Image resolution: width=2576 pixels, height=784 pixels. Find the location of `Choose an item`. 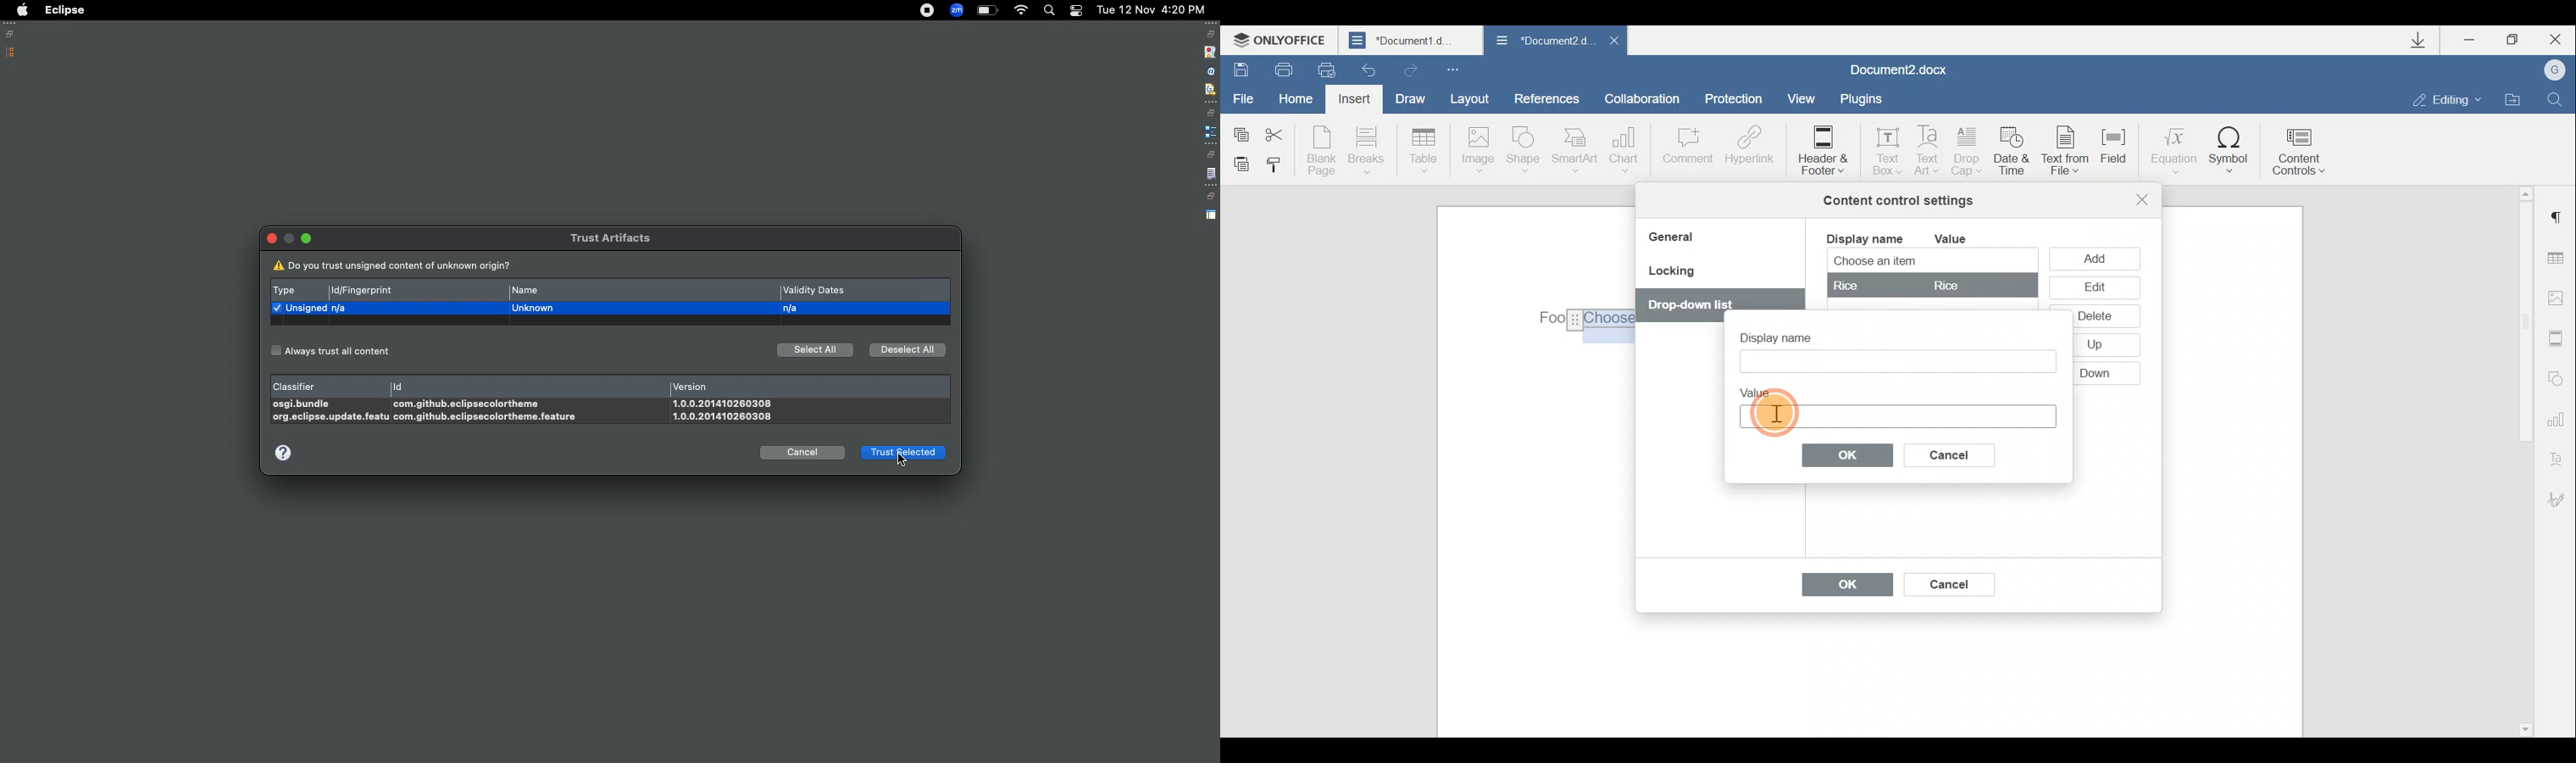

Choose an item is located at coordinates (1909, 262).